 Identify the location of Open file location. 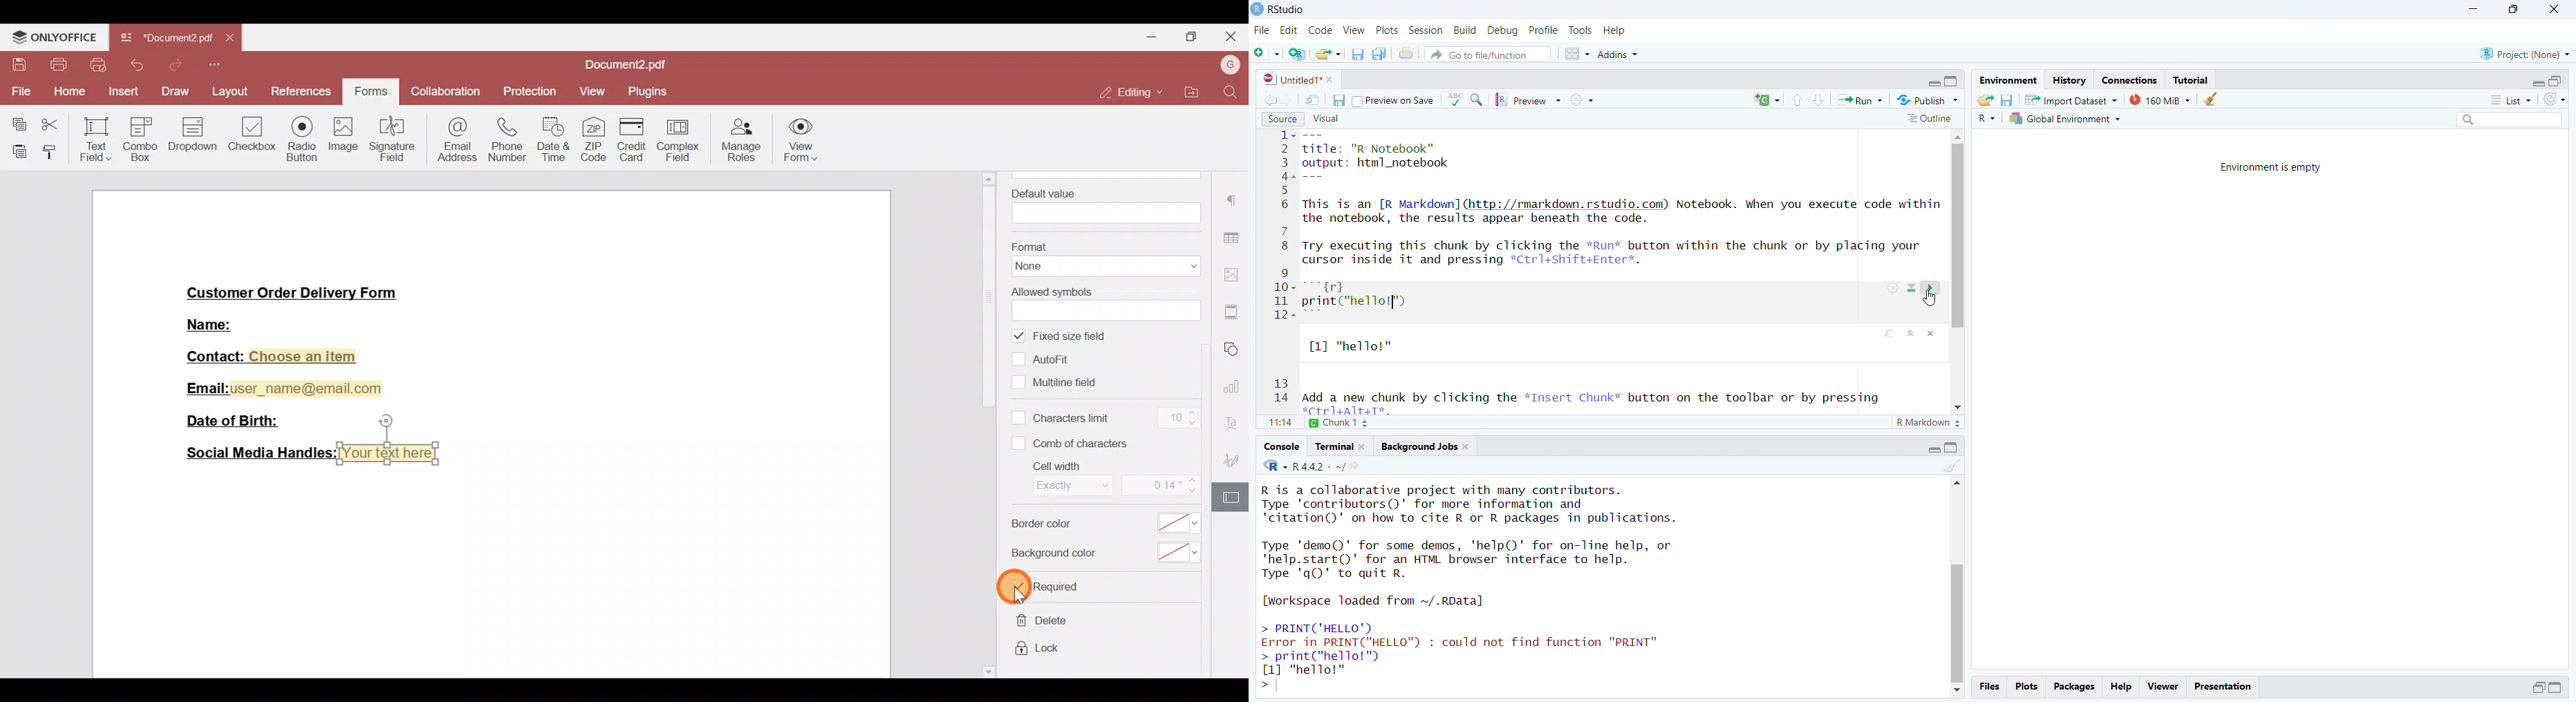
(1188, 90).